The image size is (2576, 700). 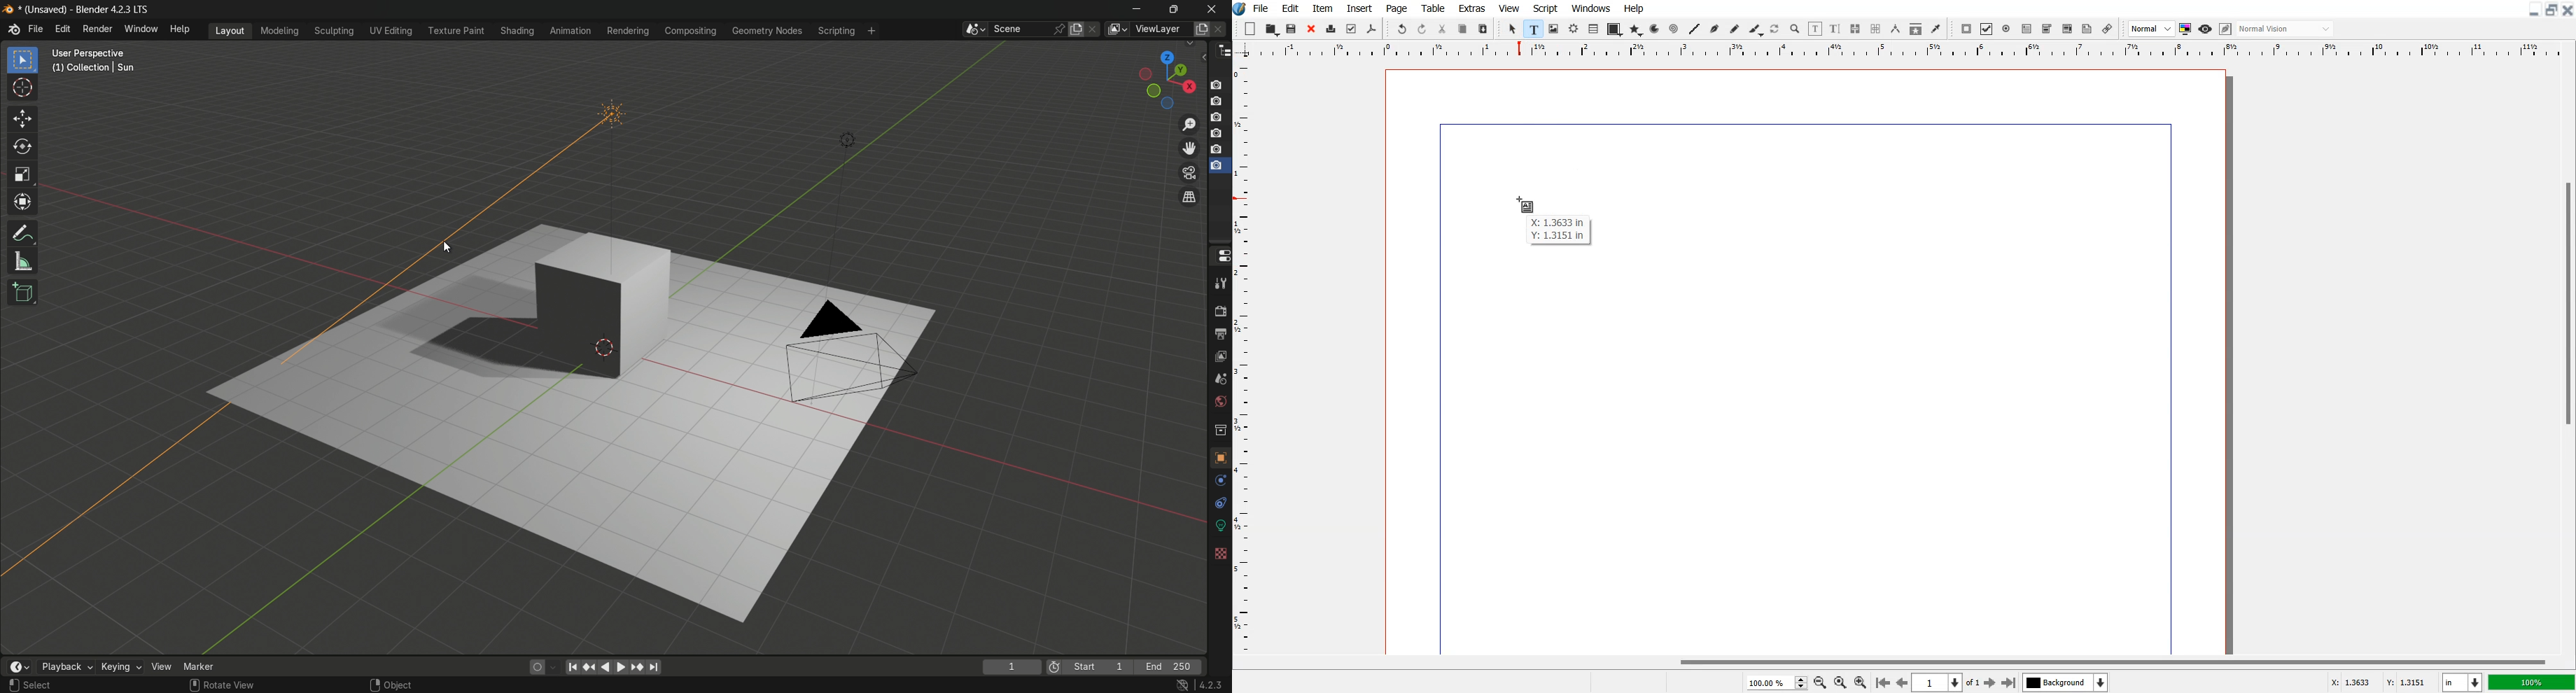 I want to click on Spiral, so click(x=1673, y=29).